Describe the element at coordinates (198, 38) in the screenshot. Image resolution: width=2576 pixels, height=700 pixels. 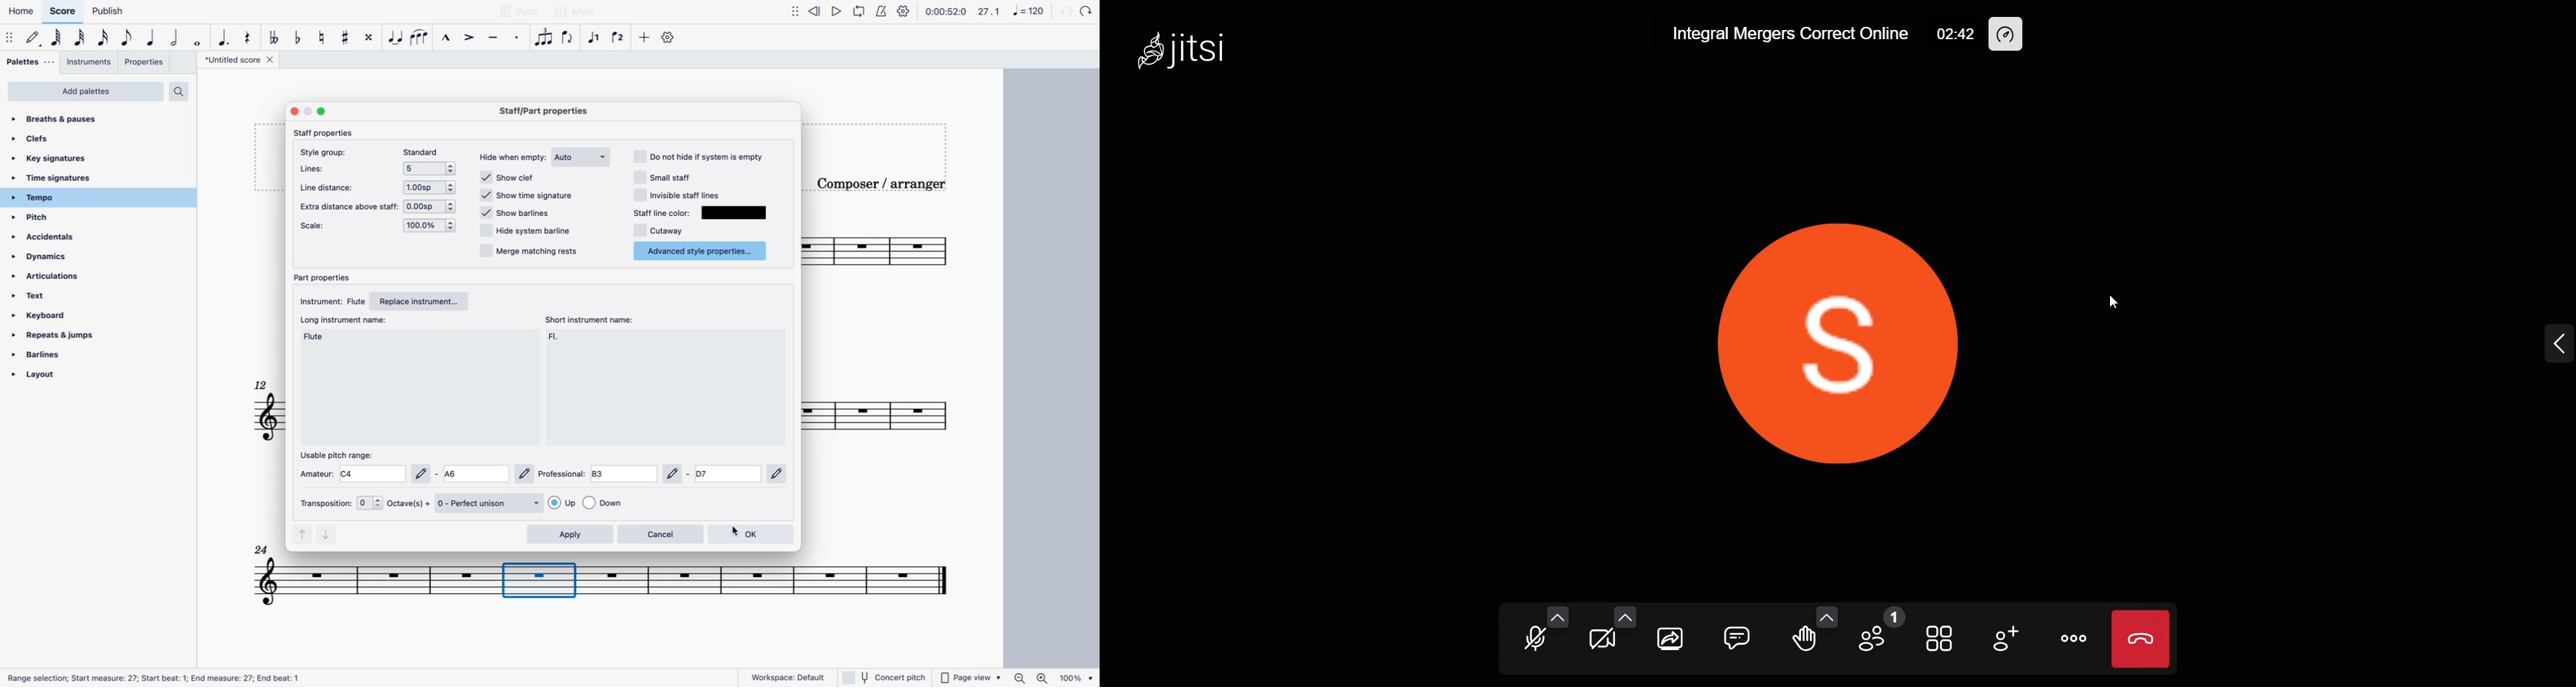
I see `full note` at that location.